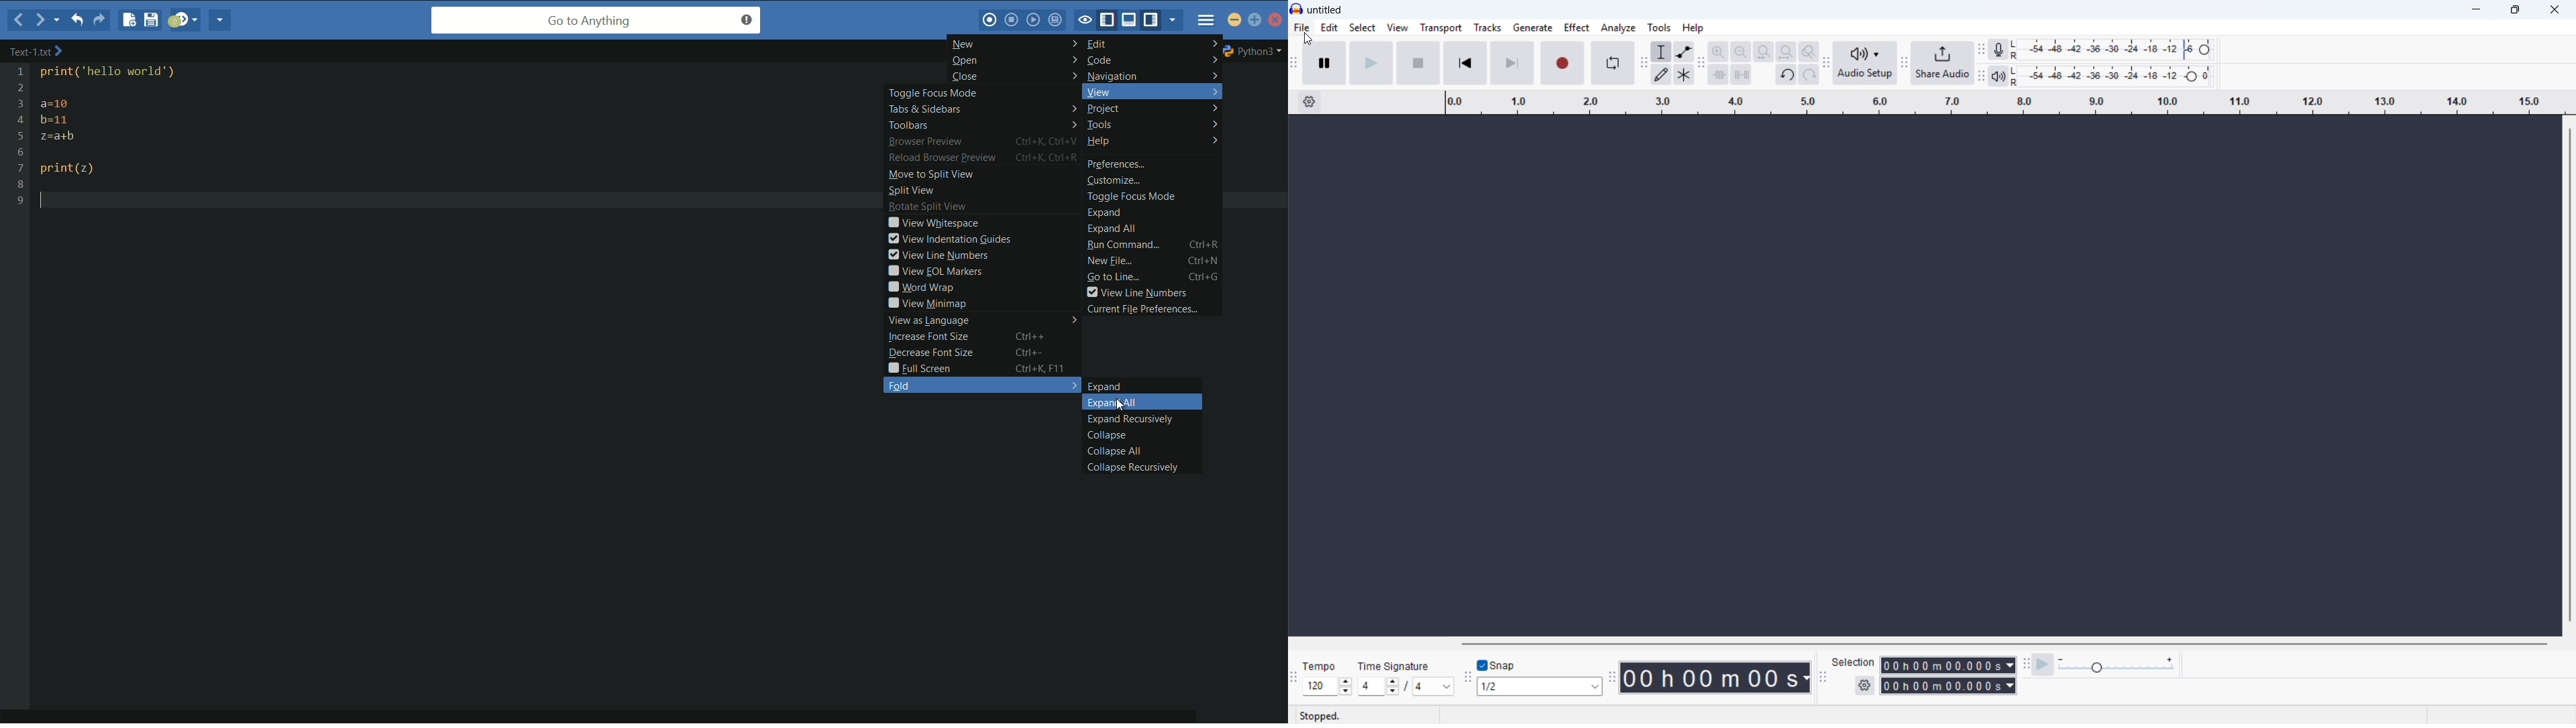  What do you see at coordinates (1275, 19) in the screenshot?
I see `close app` at bounding box center [1275, 19].